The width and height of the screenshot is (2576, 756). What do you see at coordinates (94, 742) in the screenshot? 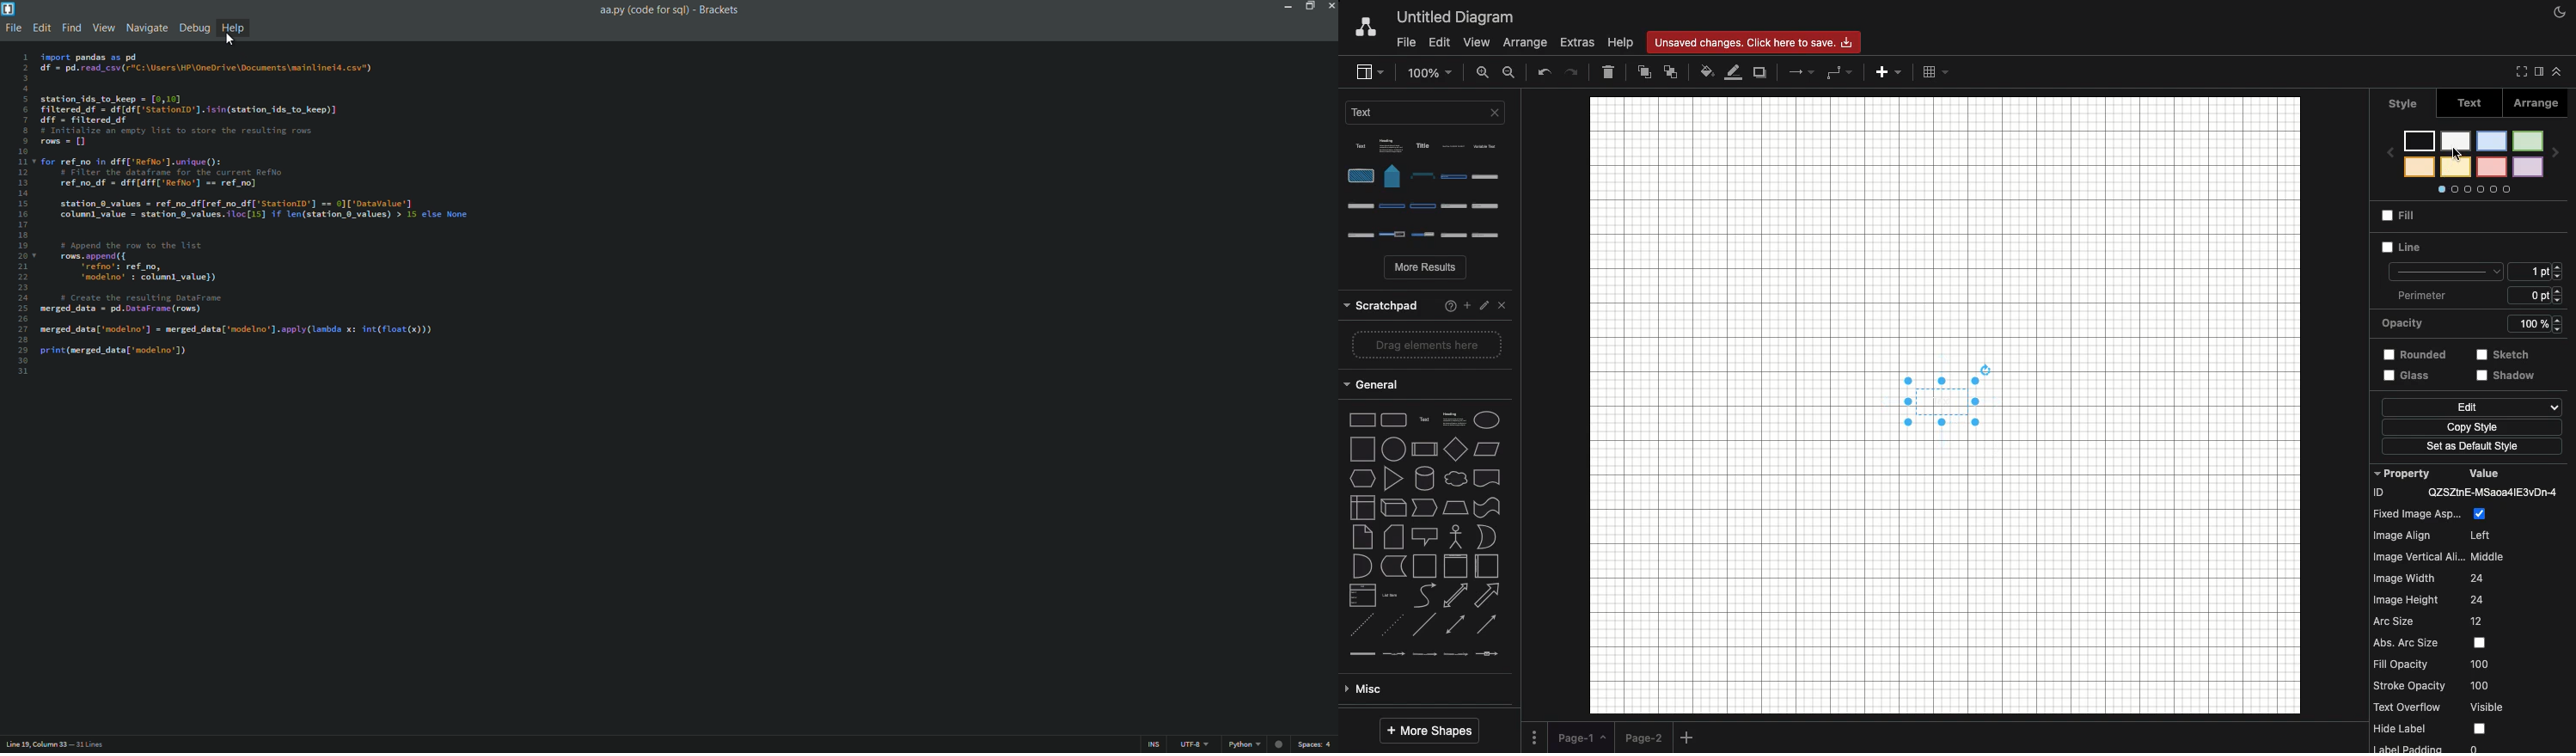
I see `31 lines` at bounding box center [94, 742].